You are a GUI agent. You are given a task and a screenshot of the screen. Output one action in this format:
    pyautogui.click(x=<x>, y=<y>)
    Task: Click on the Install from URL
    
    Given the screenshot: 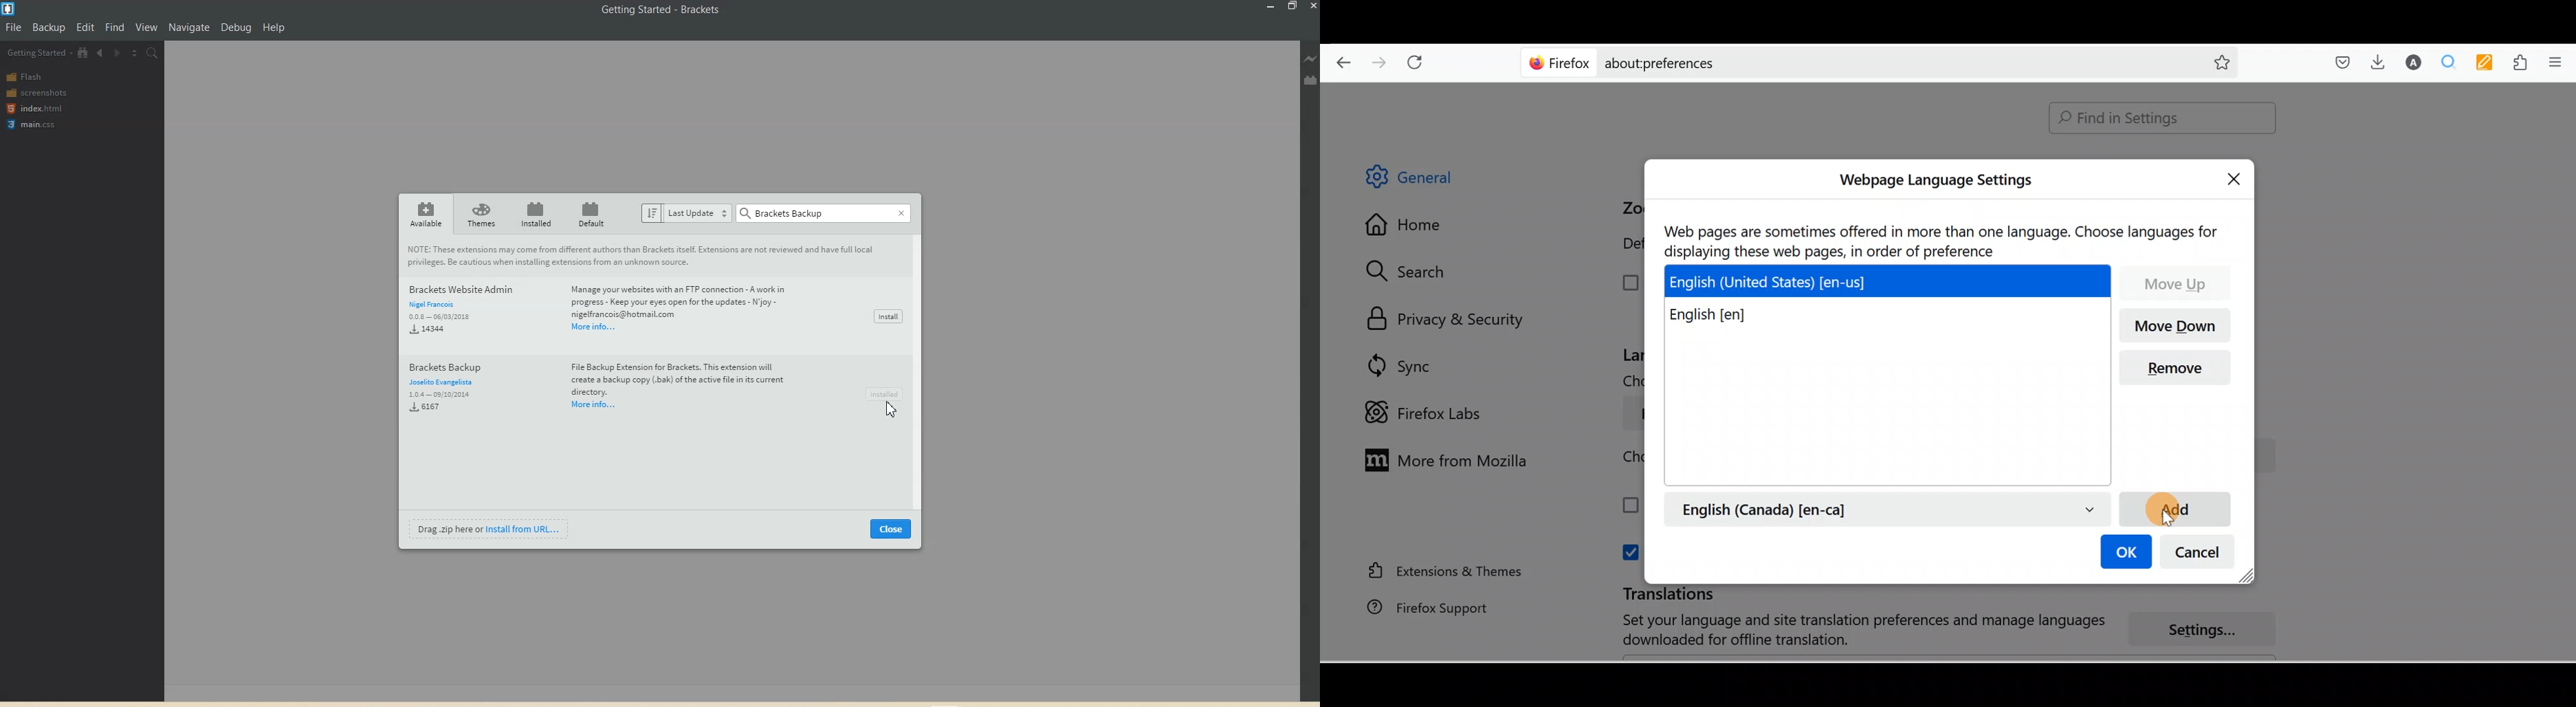 What is the action you would take?
    pyautogui.click(x=489, y=529)
    